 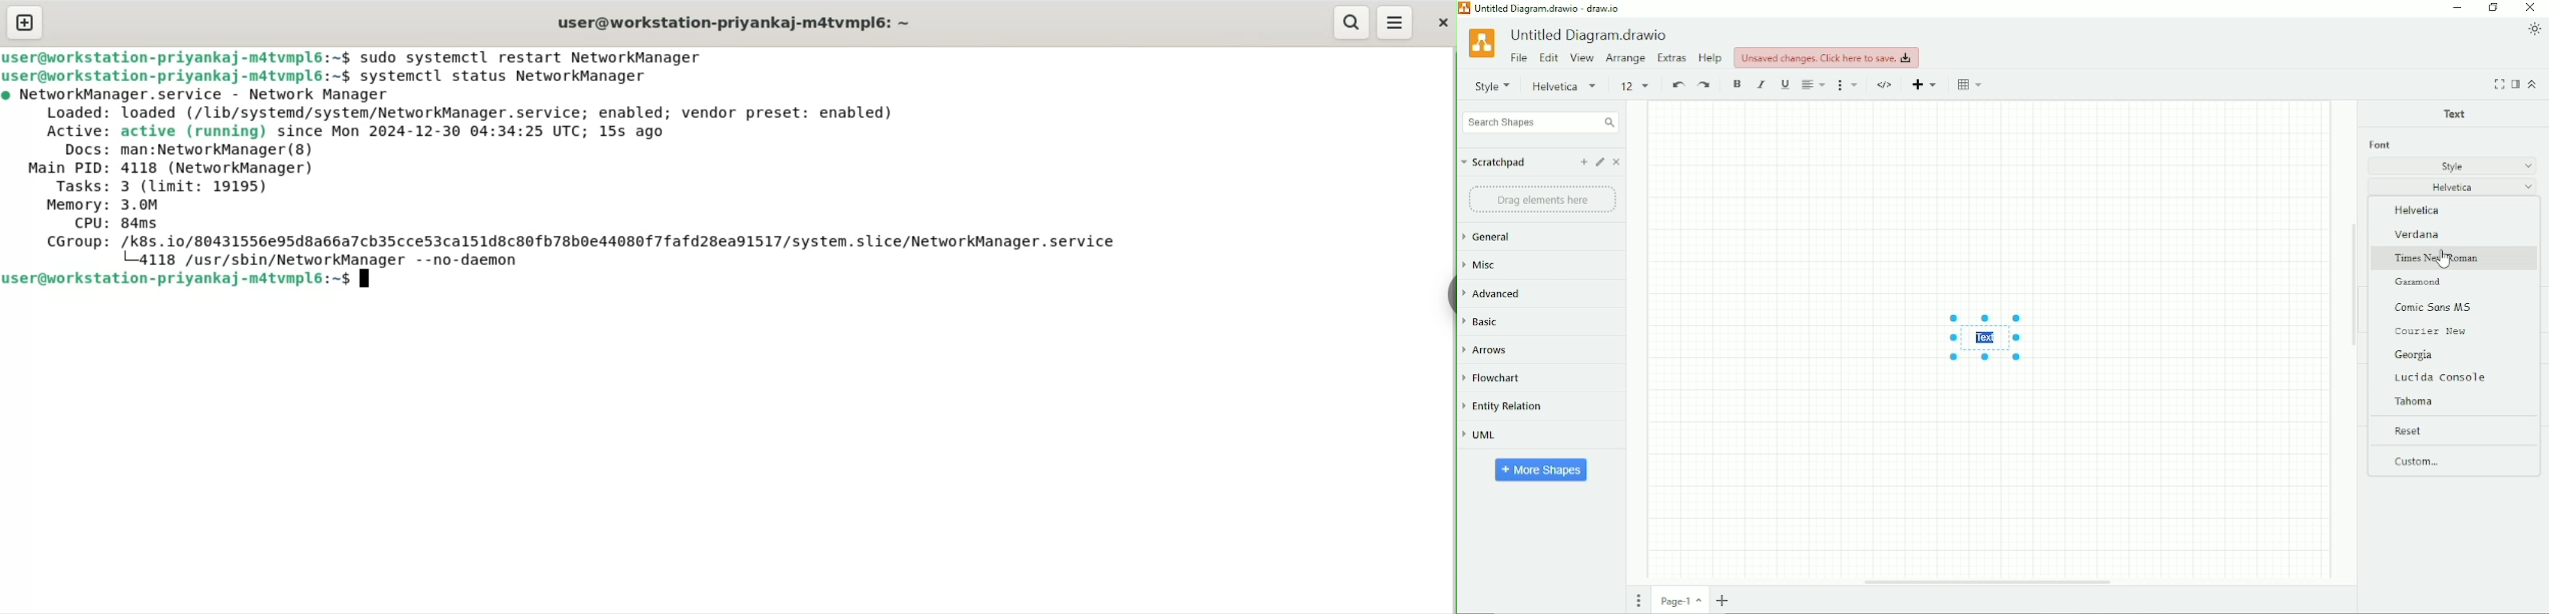 What do you see at coordinates (1885, 85) in the screenshot?
I see `HTML` at bounding box center [1885, 85].